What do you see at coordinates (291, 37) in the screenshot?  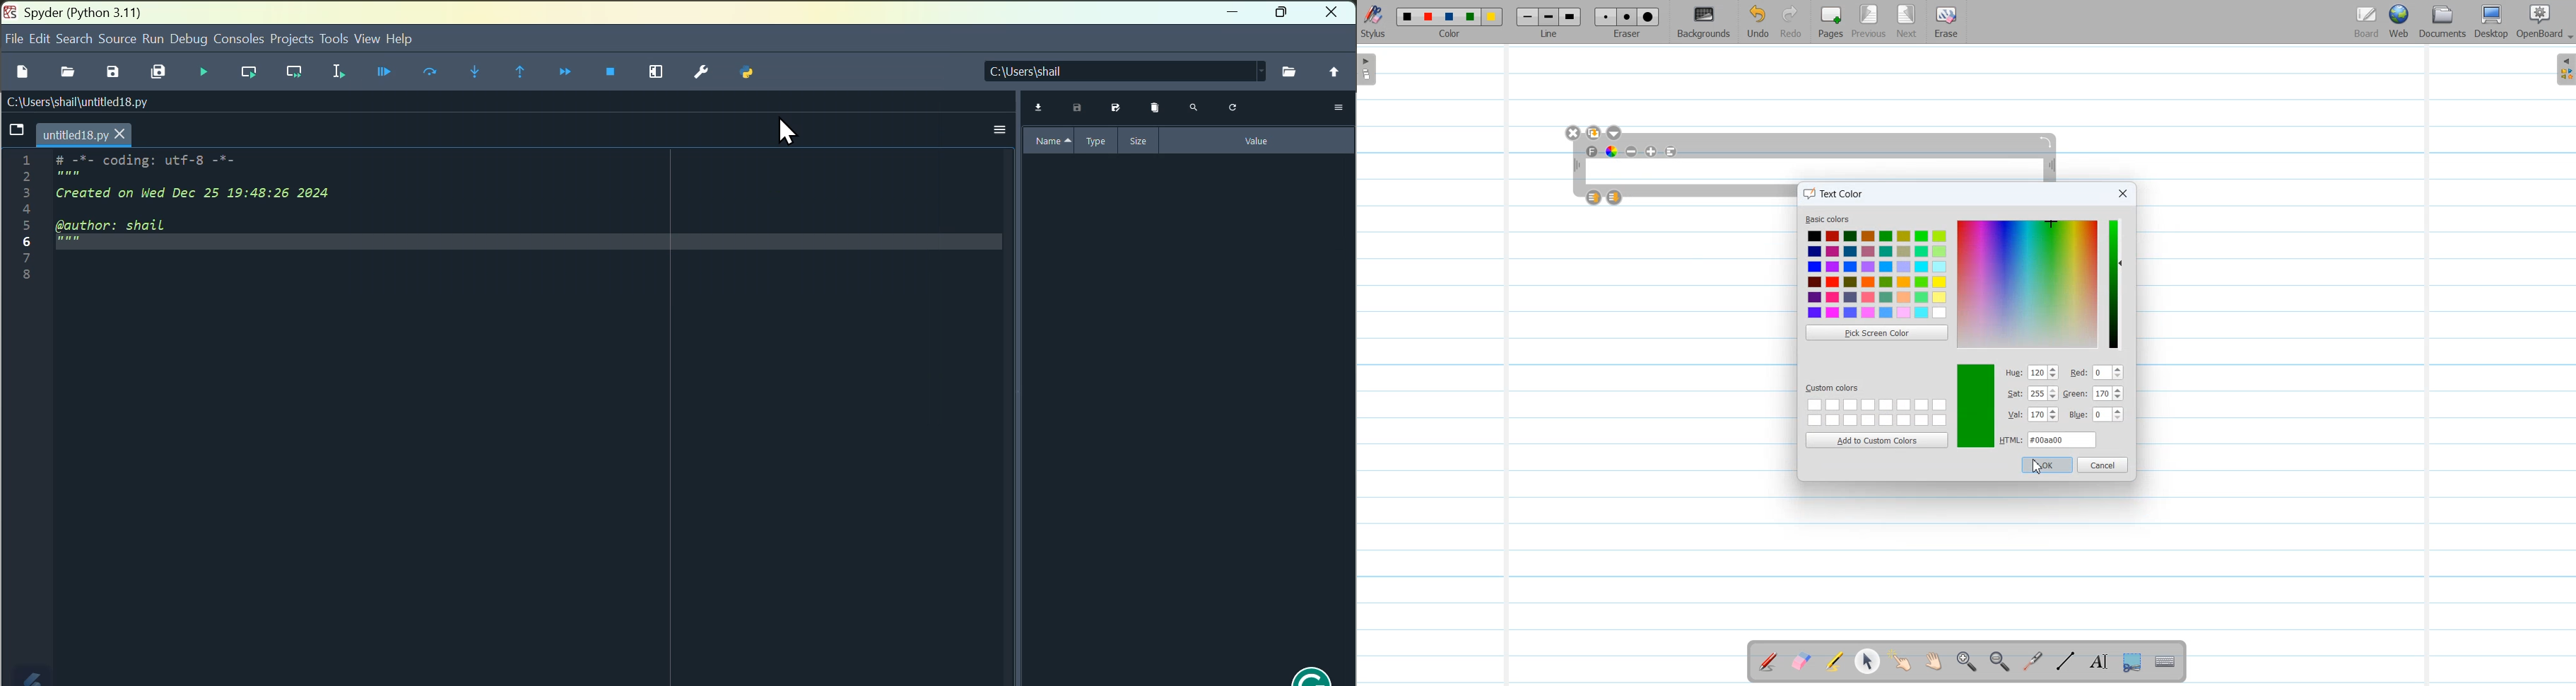 I see `project` at bounding box center [291, 37].